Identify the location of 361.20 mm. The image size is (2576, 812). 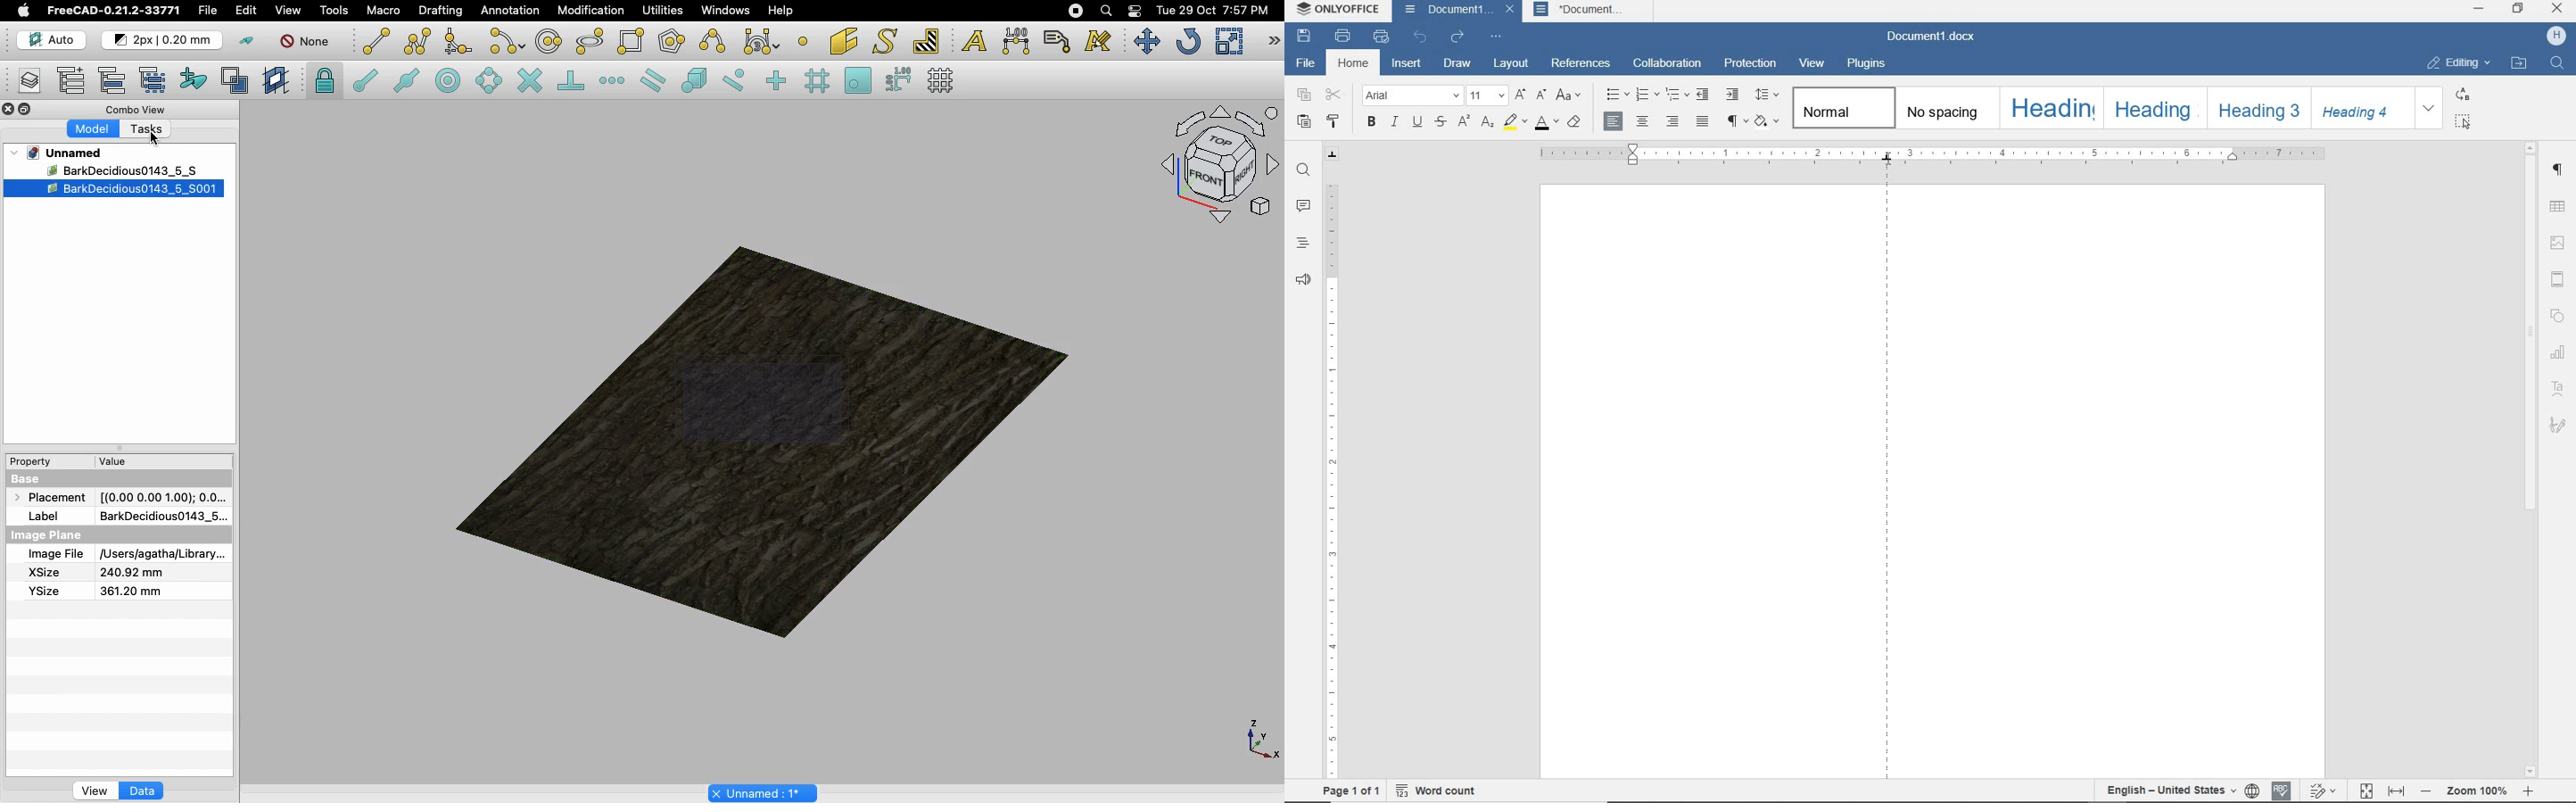
(128, 591).